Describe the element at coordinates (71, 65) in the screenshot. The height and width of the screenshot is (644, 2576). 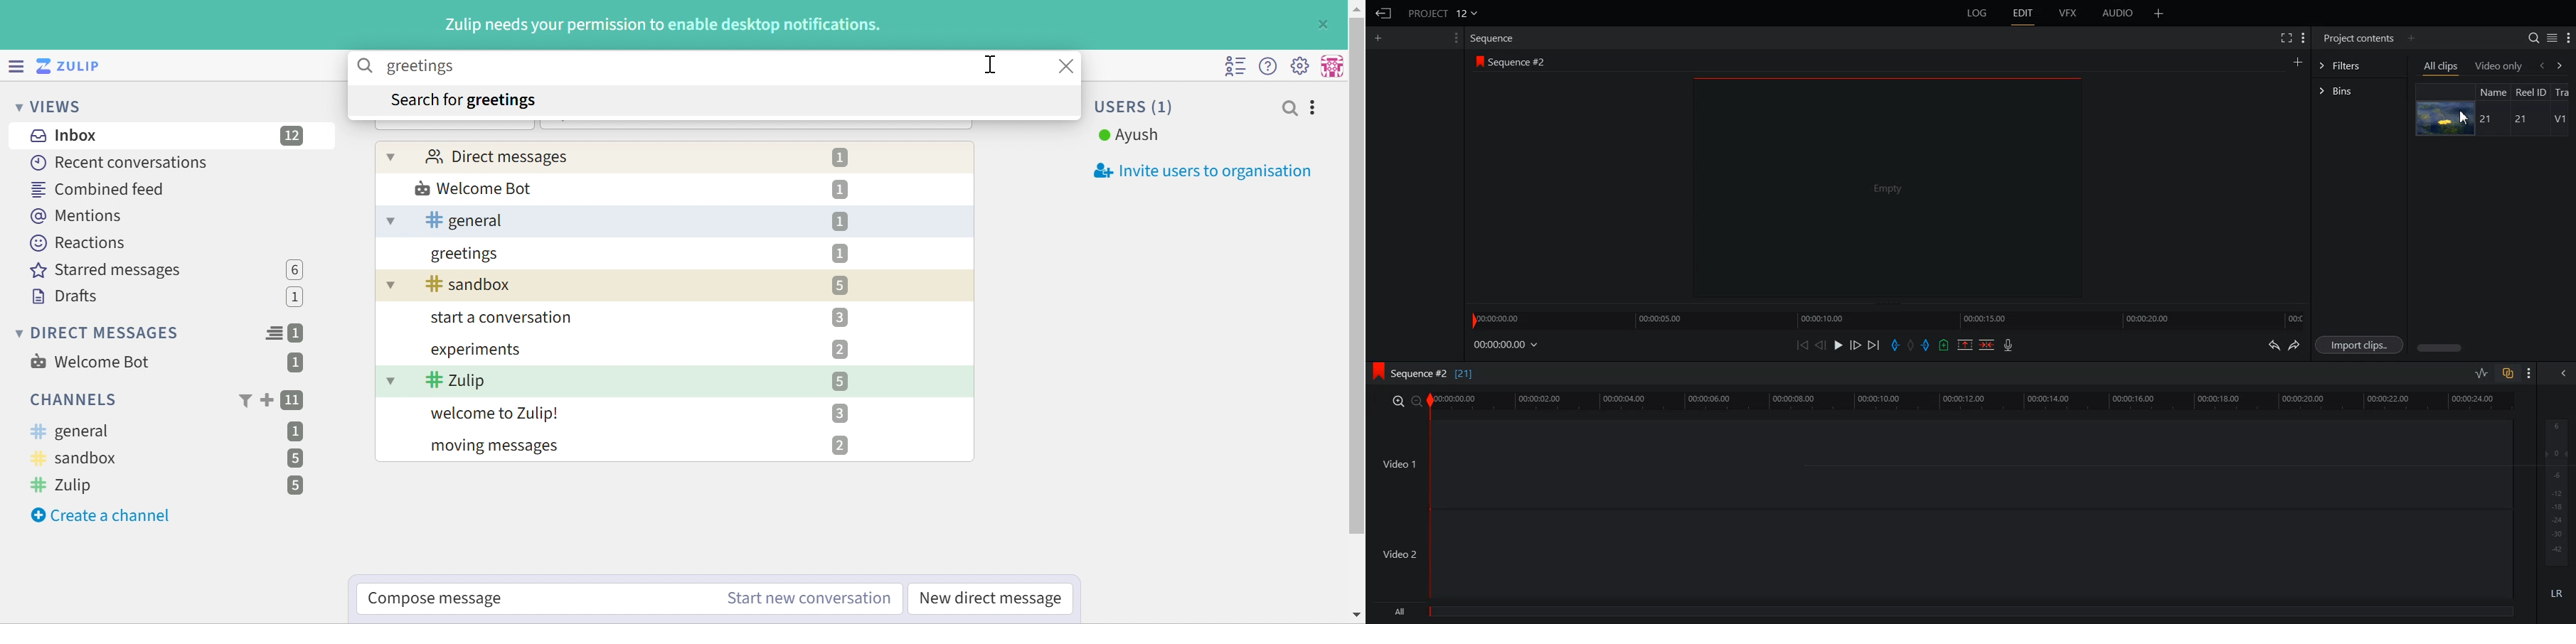
I see `Zulip logo` at that location.